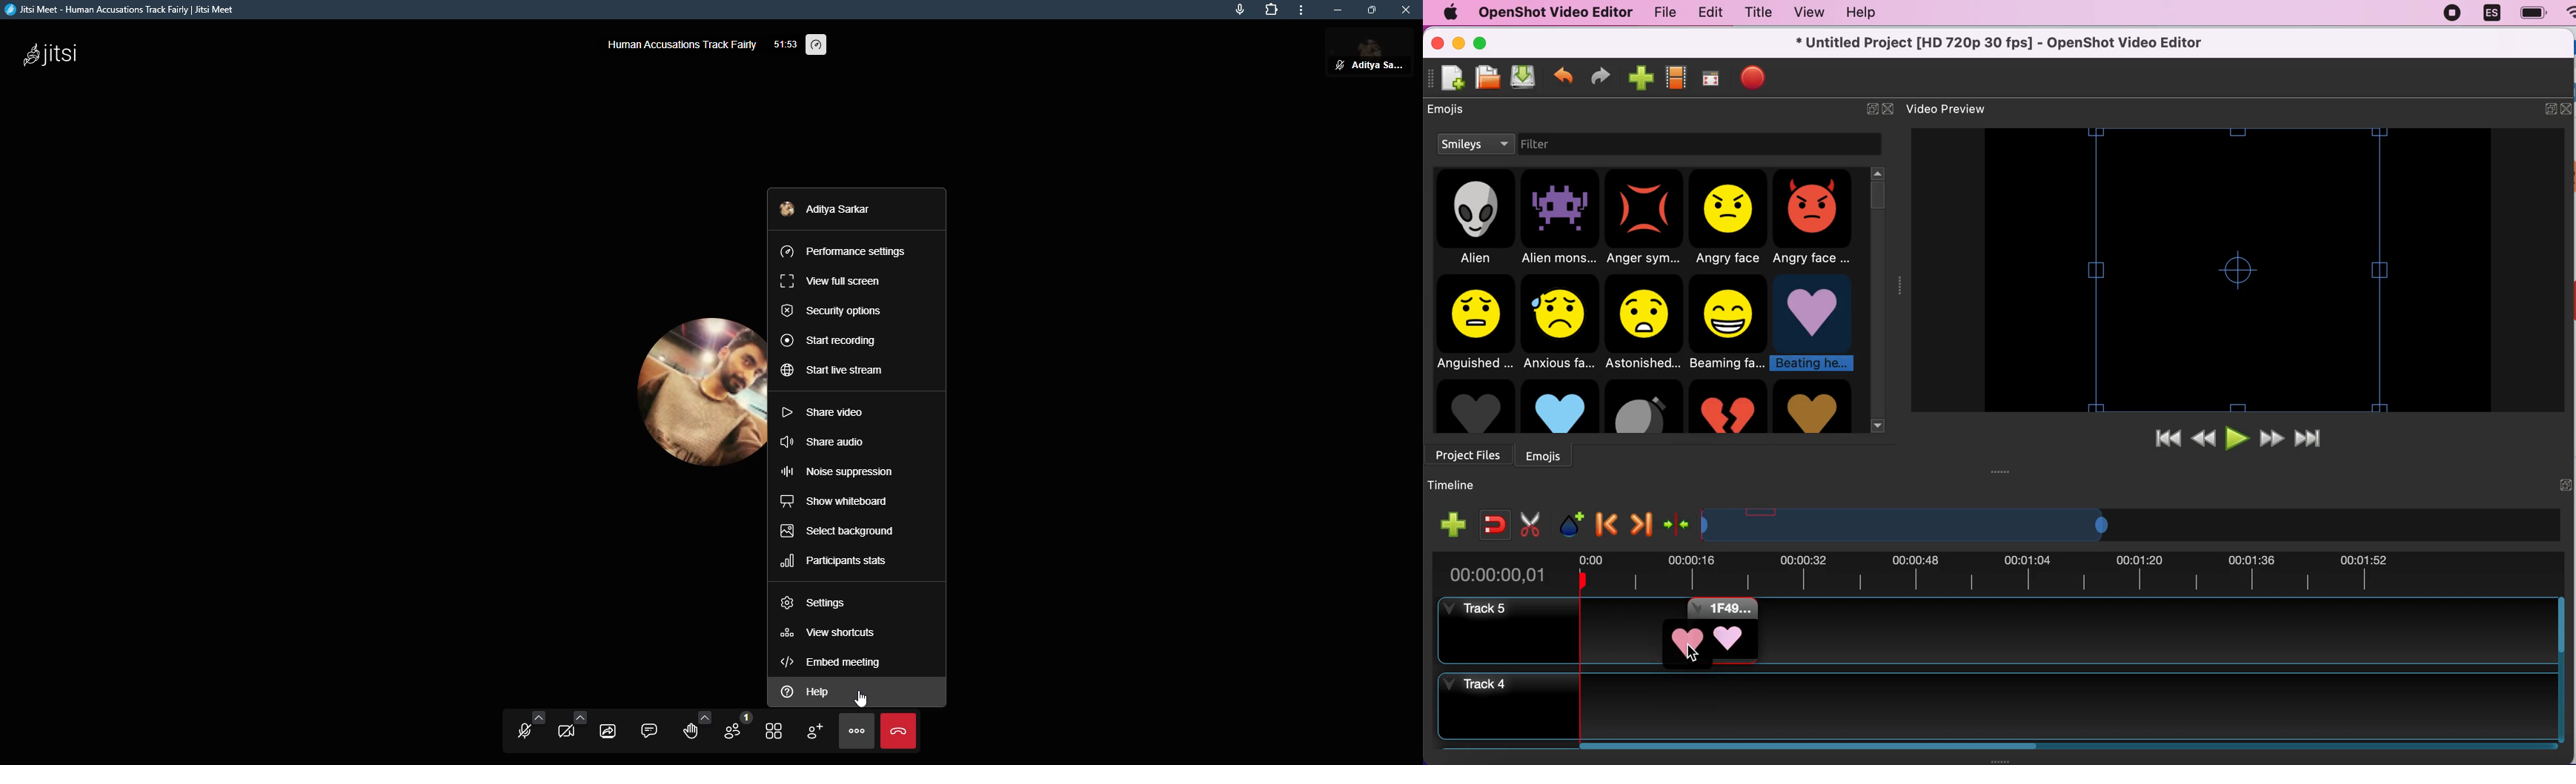 This screenshot has height=784, width=2576. Describe the element at coordinates (1643, 406) in the screenshot. I see `Bomb` at that location.